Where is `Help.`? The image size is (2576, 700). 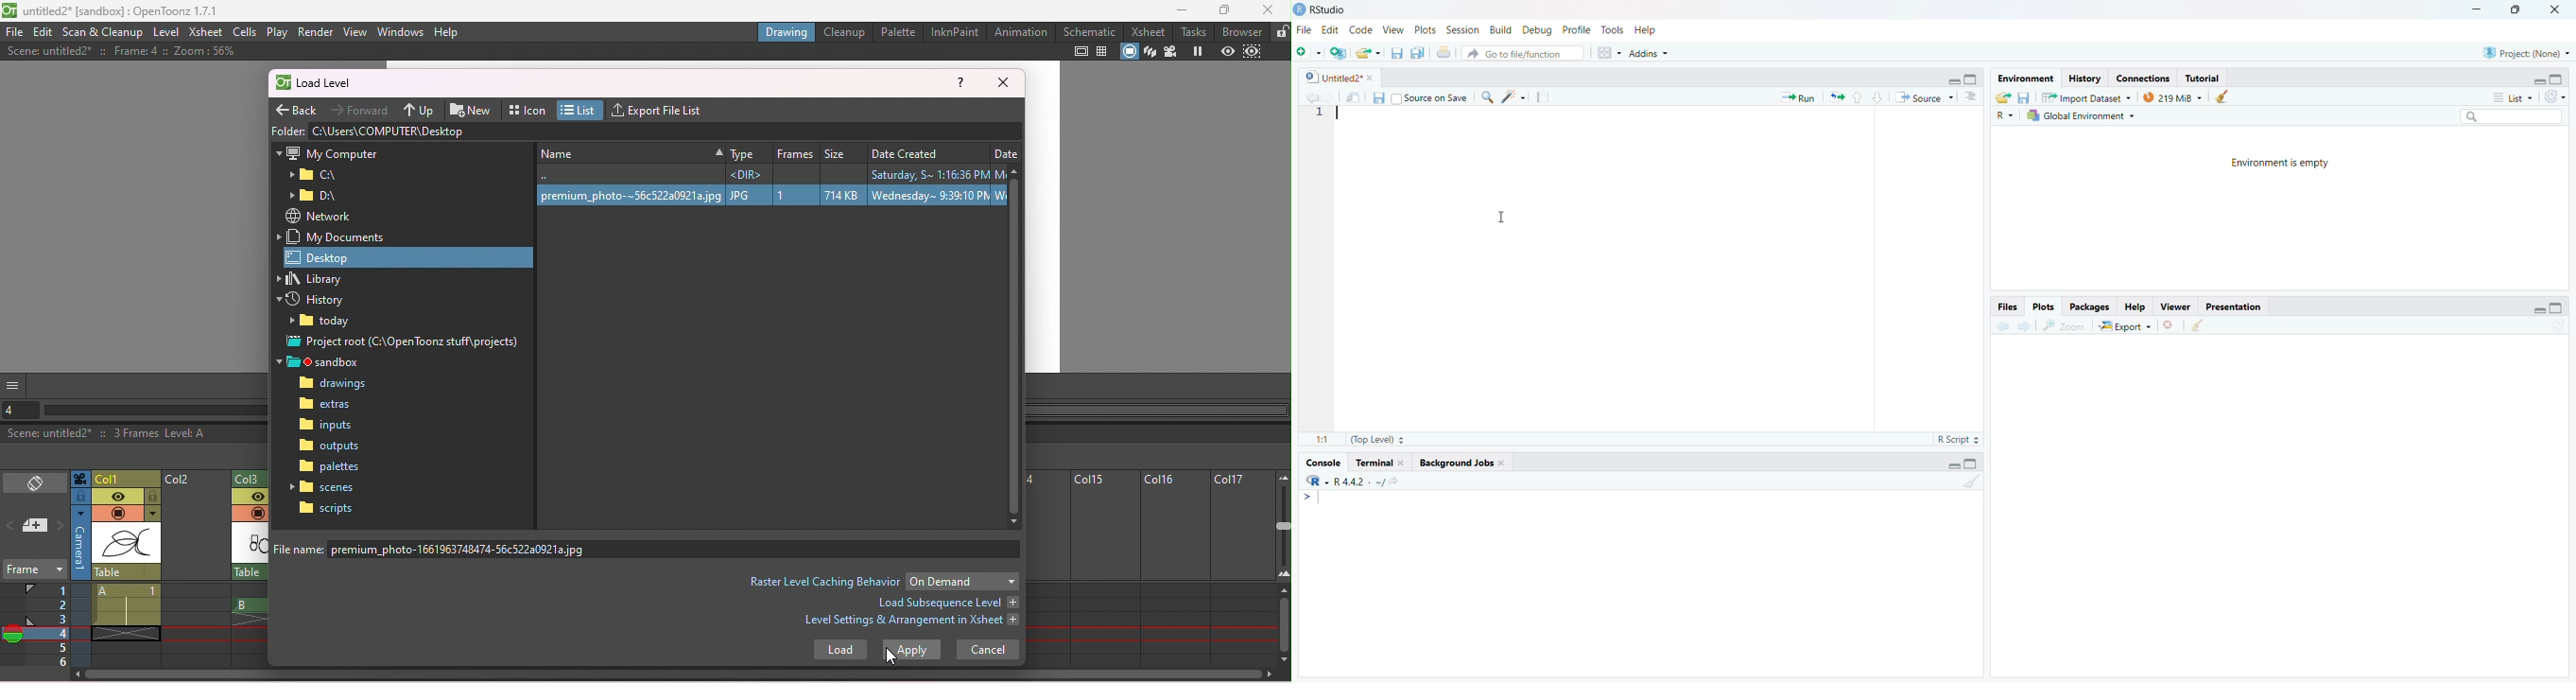
Help. is located at coordinates (2134, 306).